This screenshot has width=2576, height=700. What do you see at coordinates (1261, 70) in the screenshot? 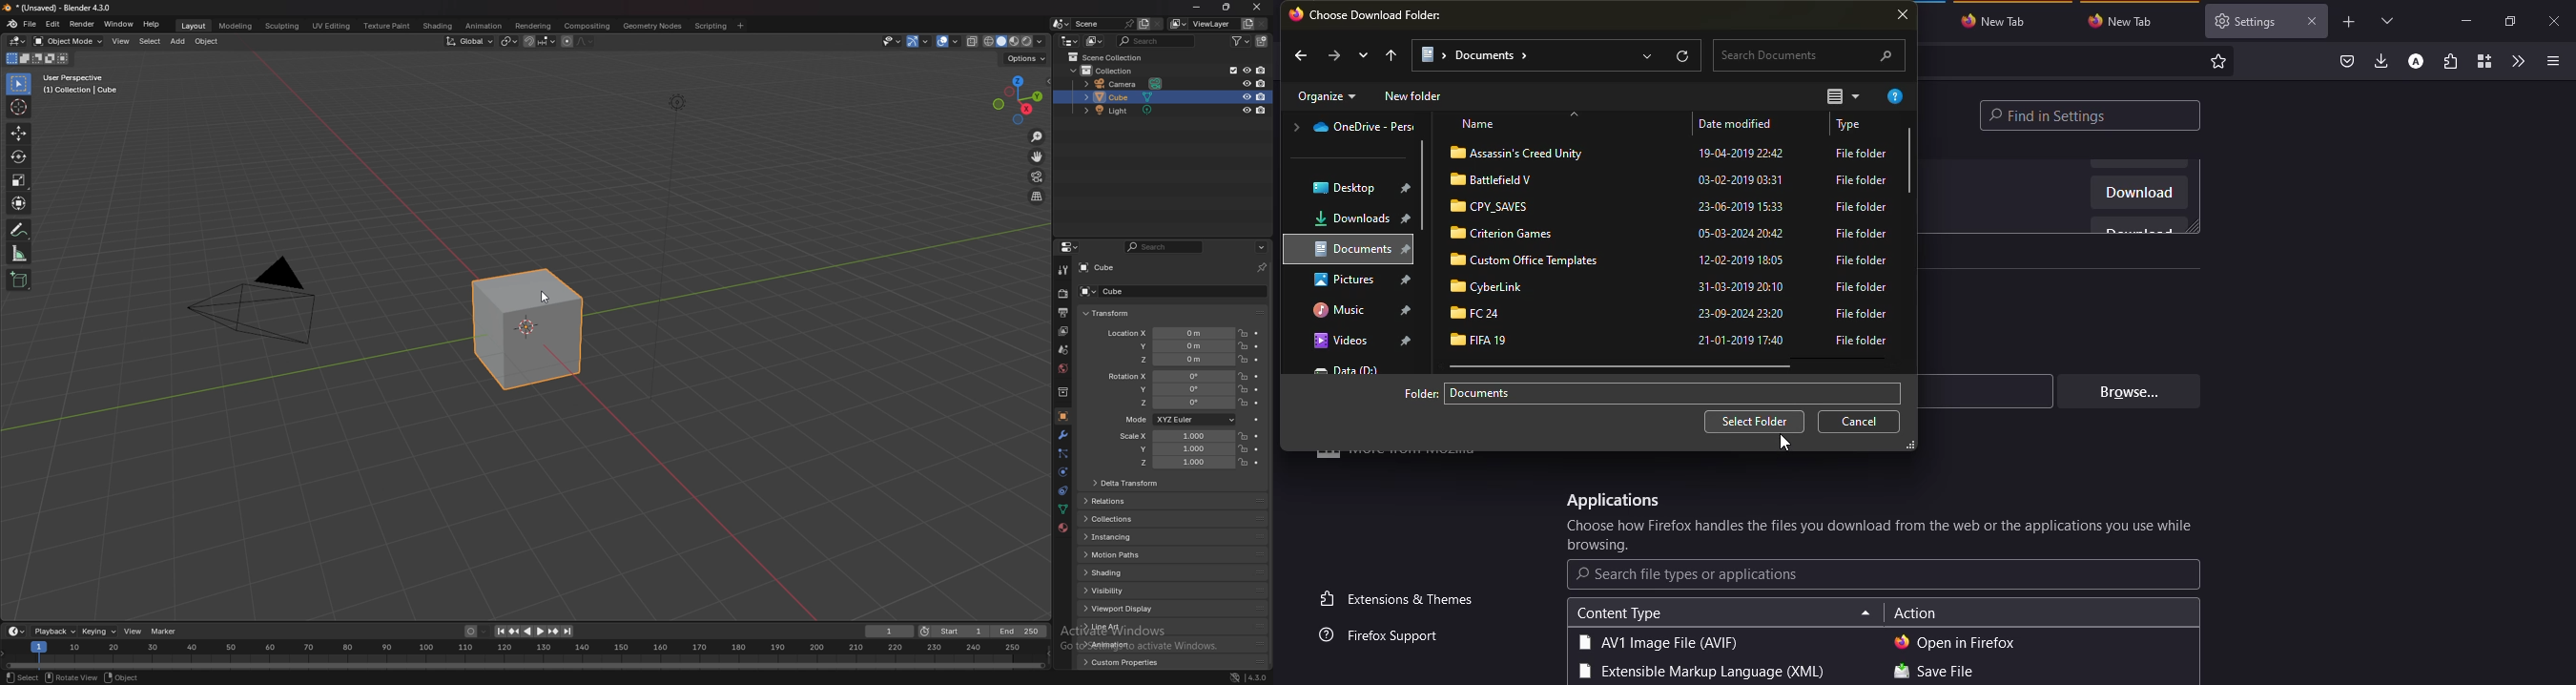
I see `disable in render` at bounding box center [1261, 70].